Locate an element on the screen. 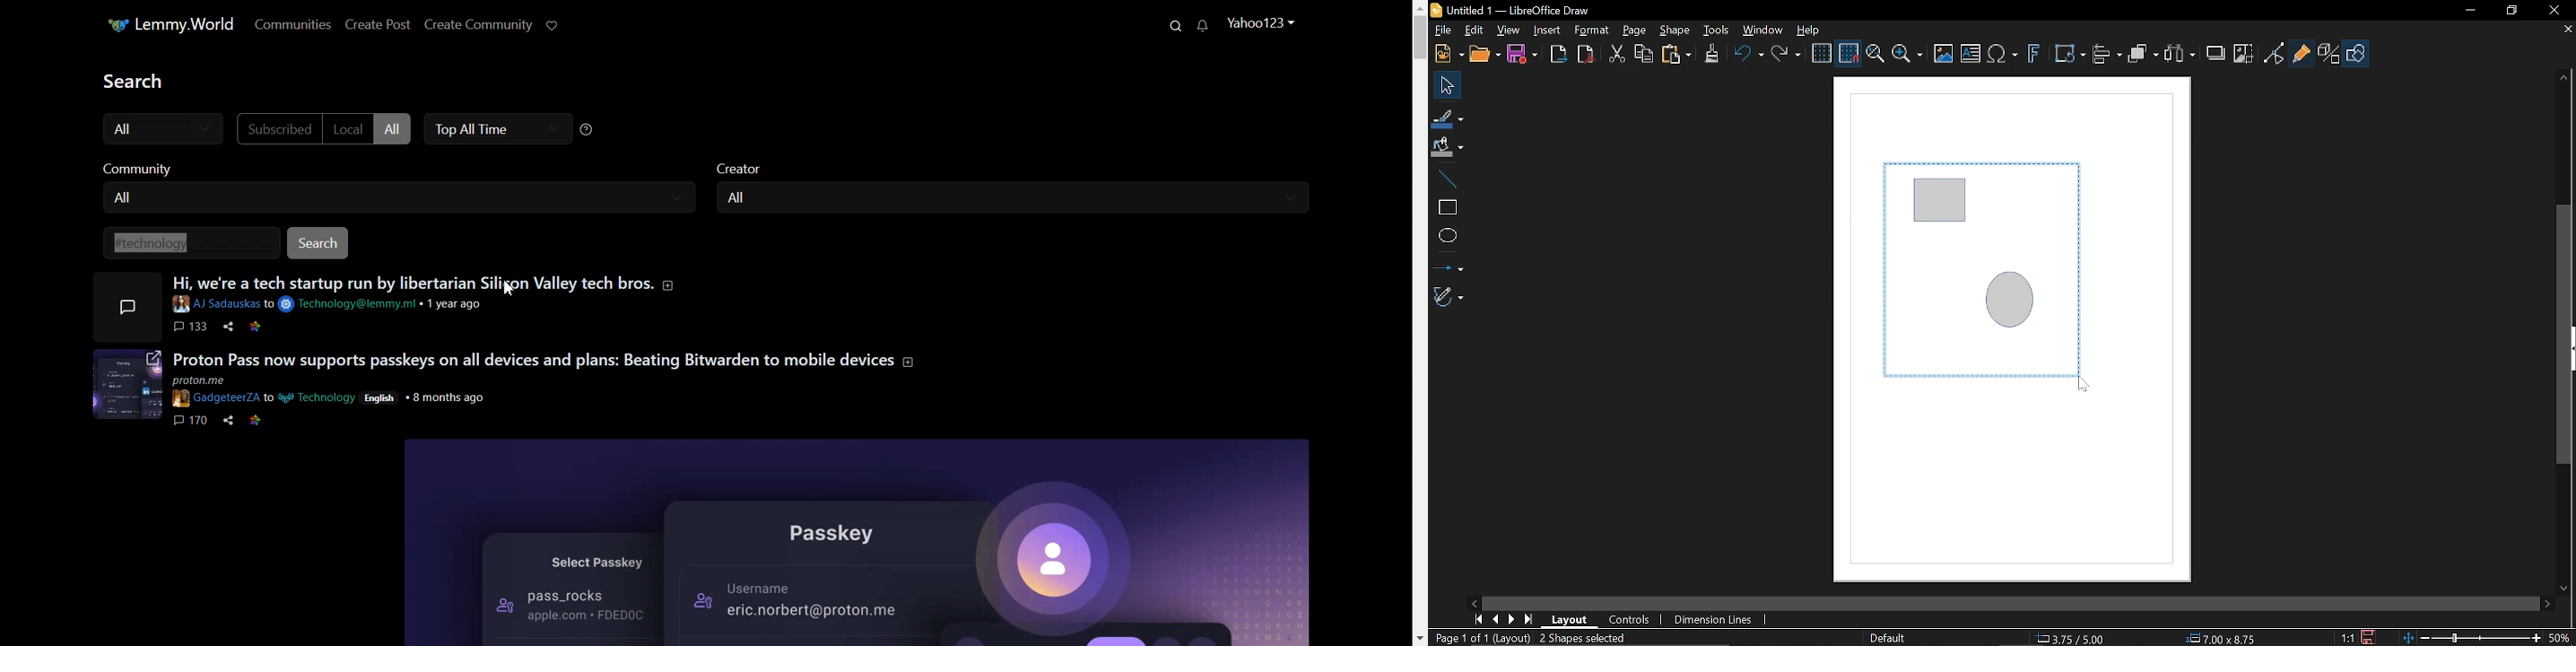 Image resolution: width=2576 pixels, height=672 pixels. Hi, we're a tech startup by libertarian Silicon valley tec bros. is located at coordinates (413, 284).